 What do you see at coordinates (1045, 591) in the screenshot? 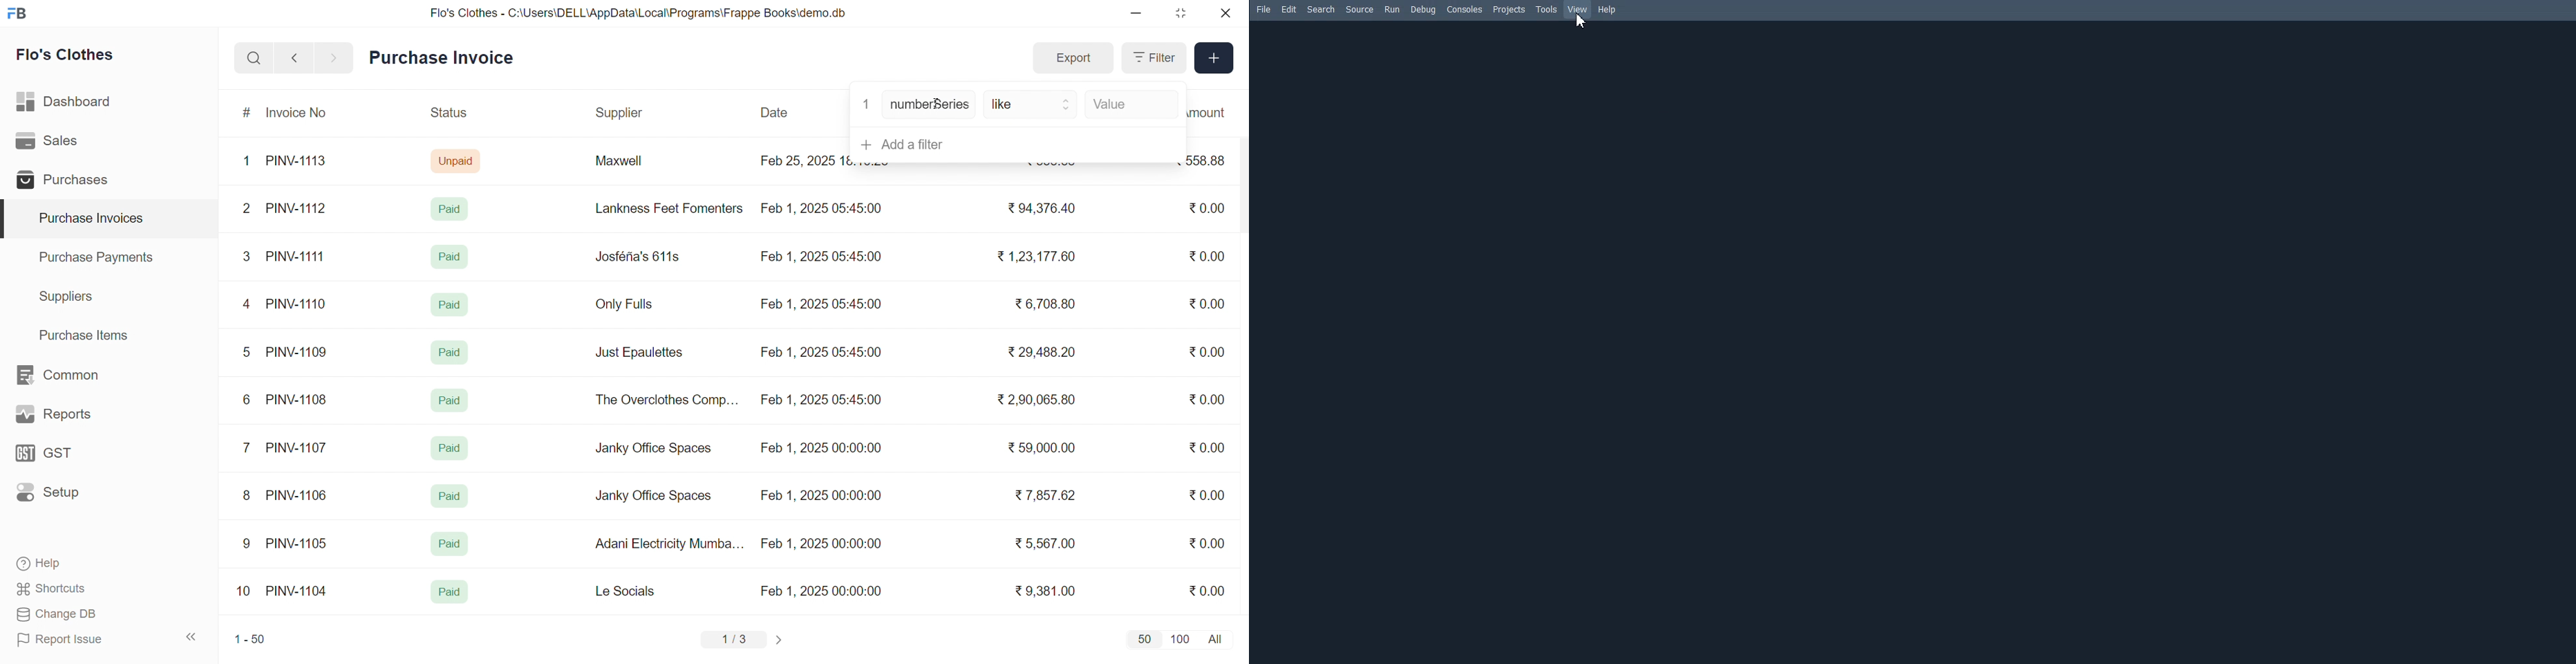
I see `₹9,381.00` at bounding box center [1045, 591].